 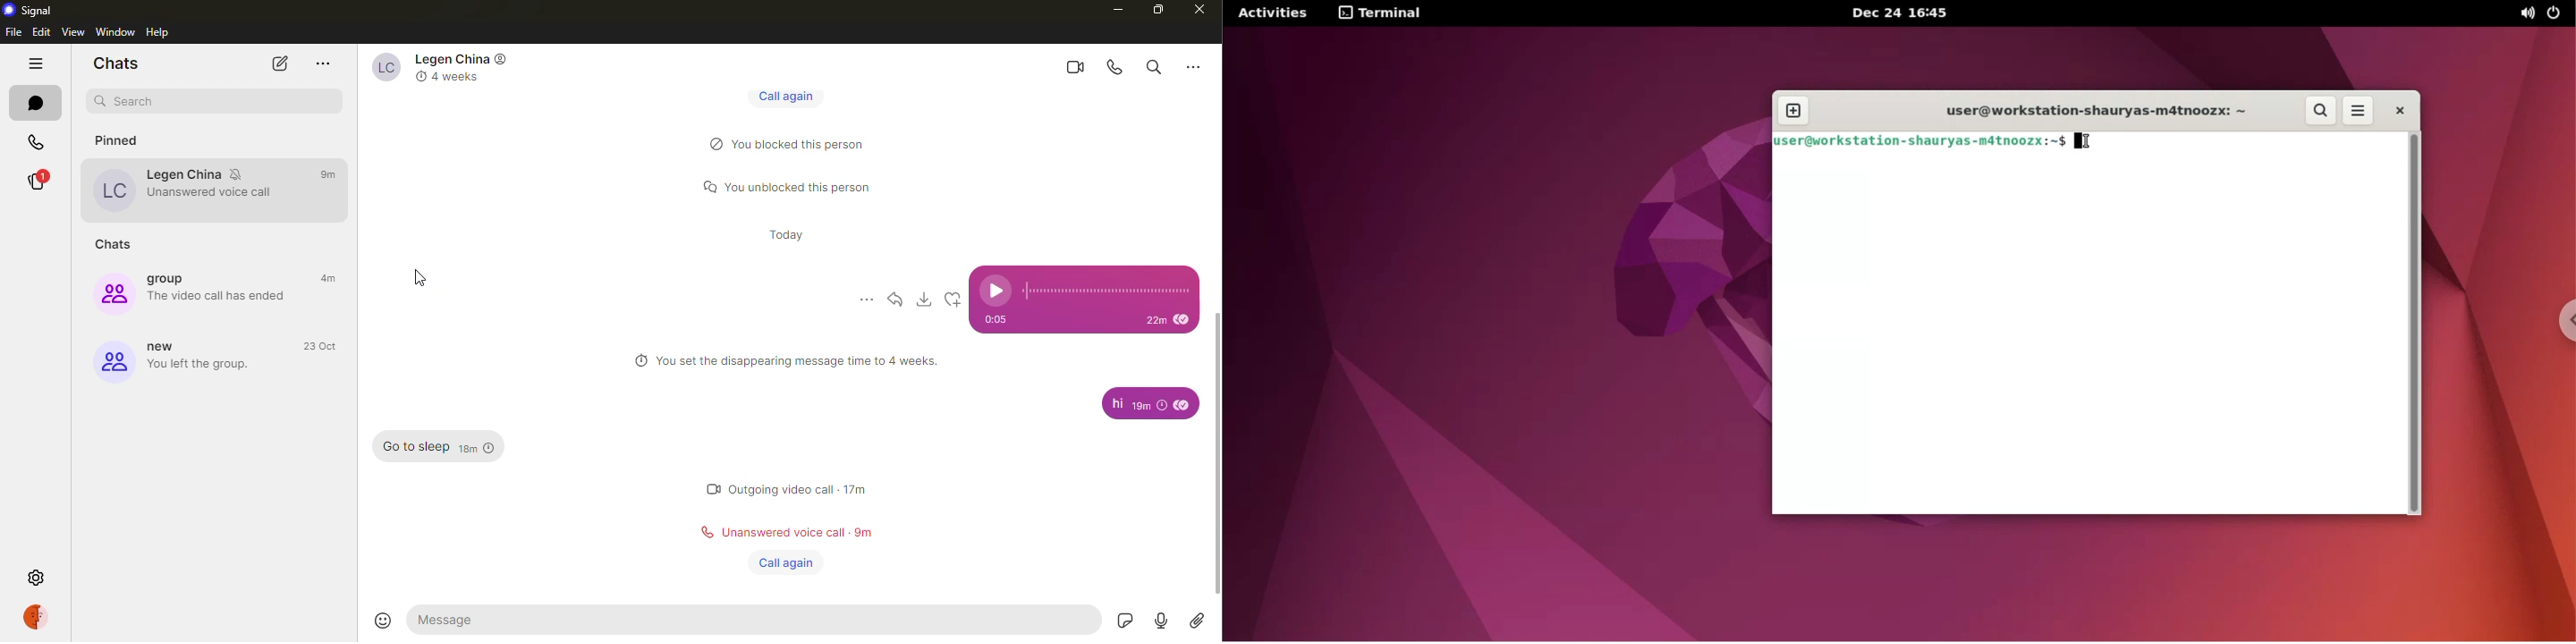 I want to click on pinned, so click(x=125, y=142).